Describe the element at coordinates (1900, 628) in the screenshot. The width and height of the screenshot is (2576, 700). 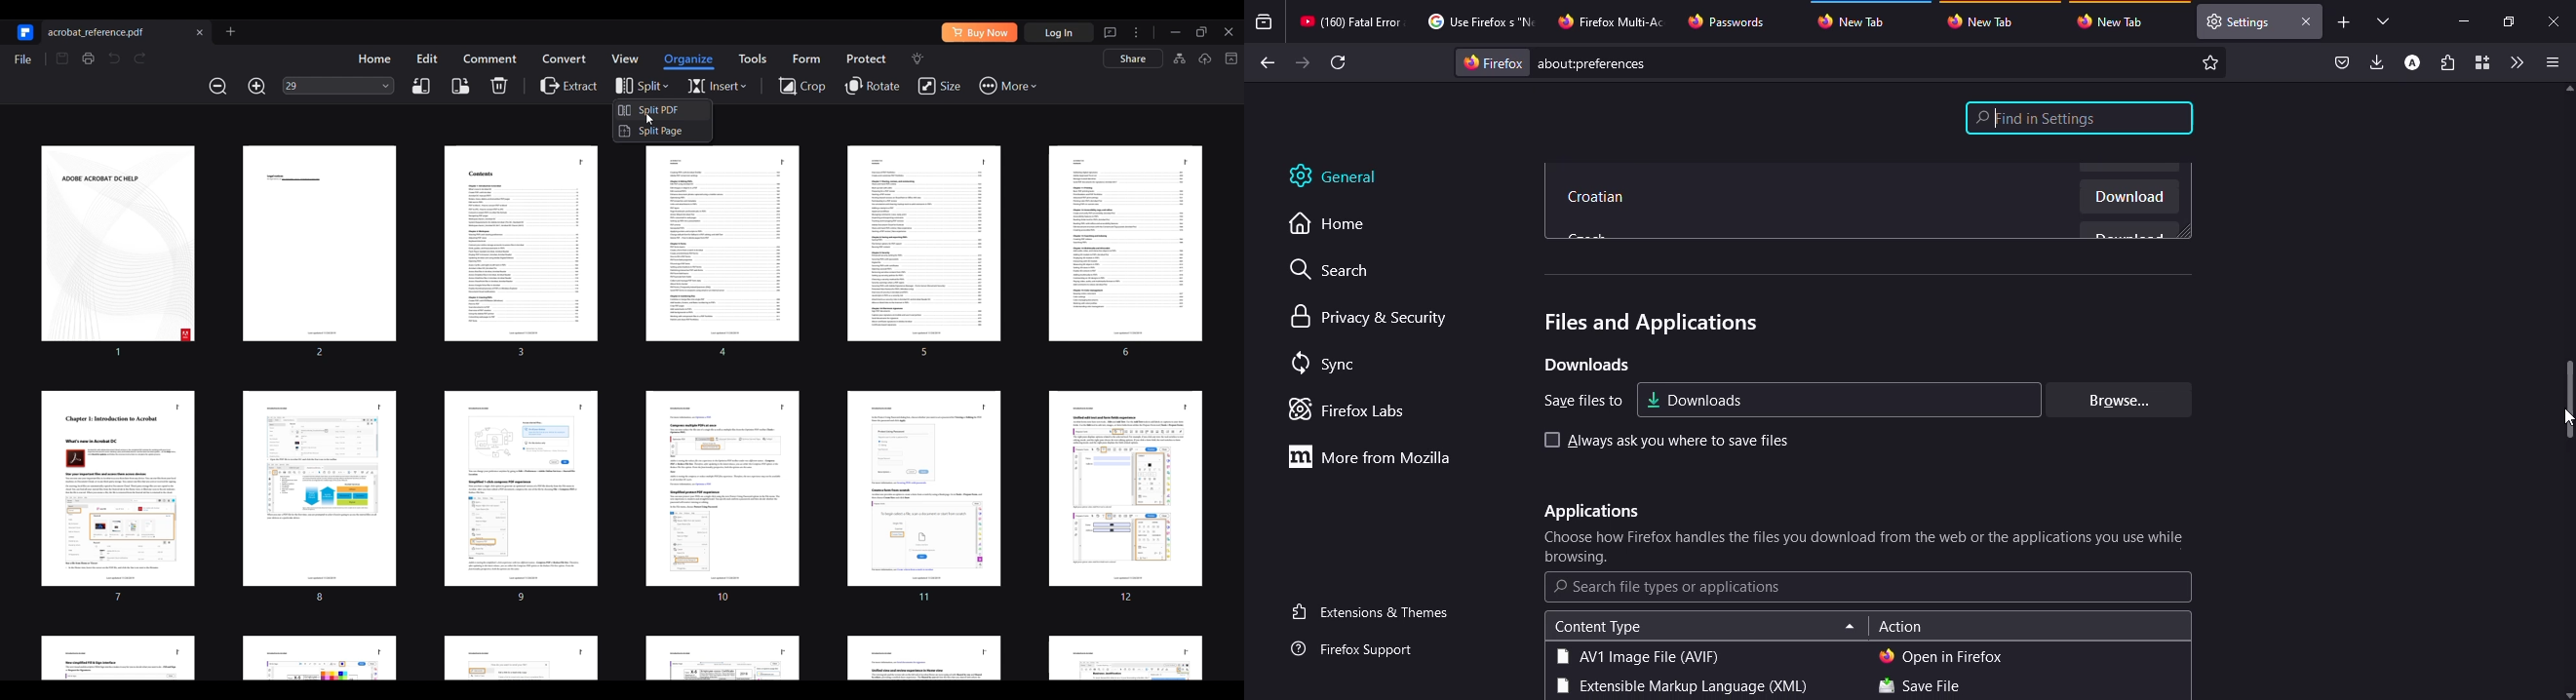
I see `action` at that location.